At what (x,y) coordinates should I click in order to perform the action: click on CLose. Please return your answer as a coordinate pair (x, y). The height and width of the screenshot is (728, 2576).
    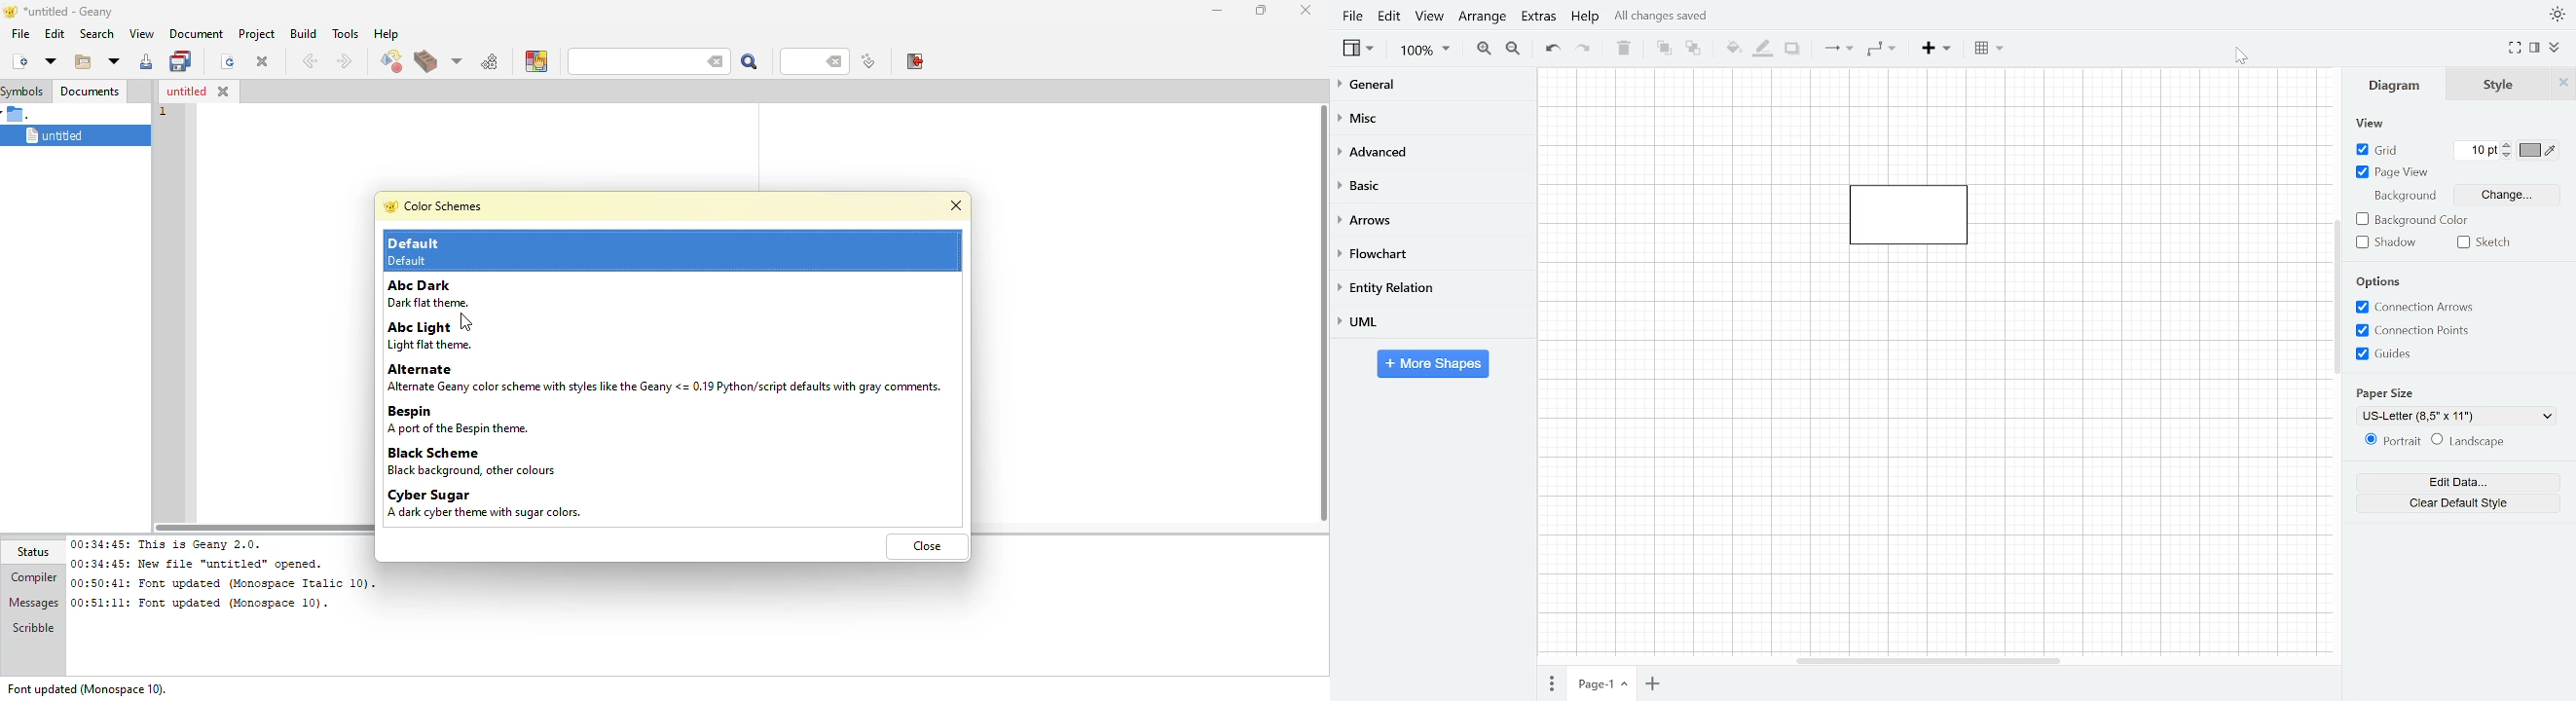
    Looking at the image, I should click on (2563, 83).